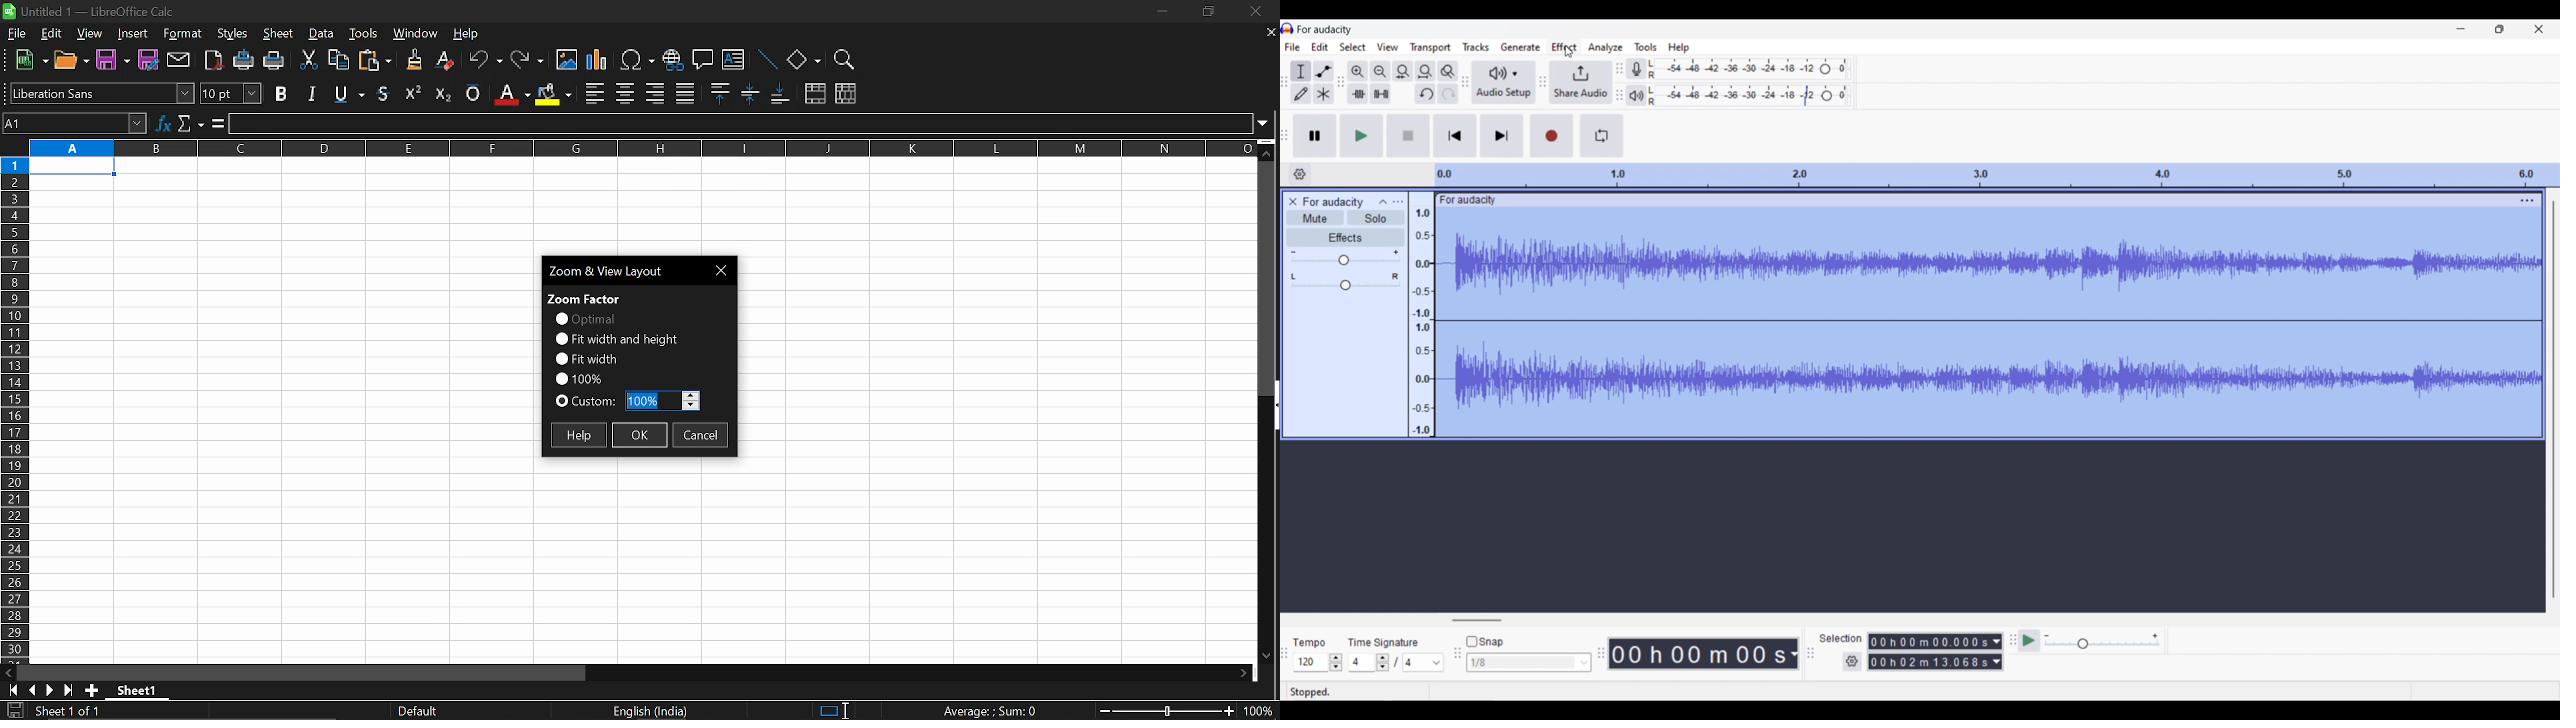 The height and width of the screenshot is (728, 2576). Describe the element at coordinates (1425, 71) in the screenshot. I see `Fit project to width` at that location.